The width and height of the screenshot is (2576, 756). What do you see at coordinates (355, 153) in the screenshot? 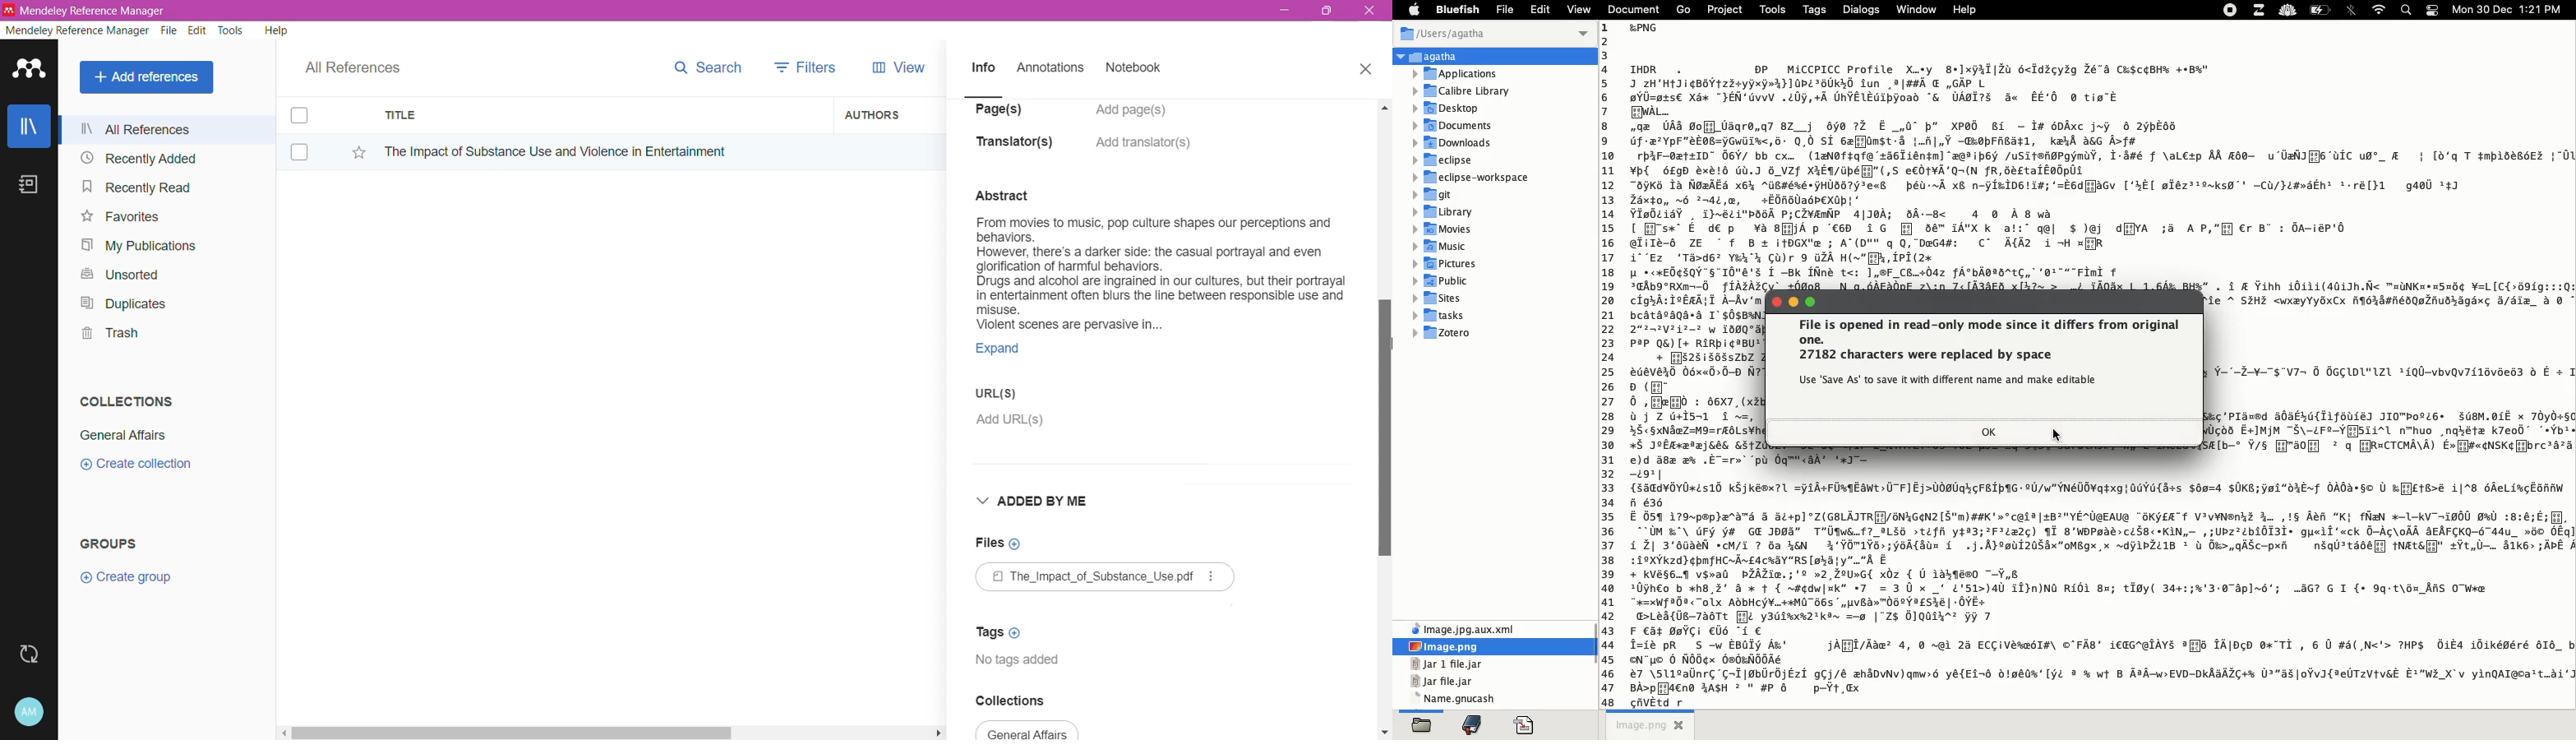
I see `Click to Add to Favorites` at bounding box center [355, 153].